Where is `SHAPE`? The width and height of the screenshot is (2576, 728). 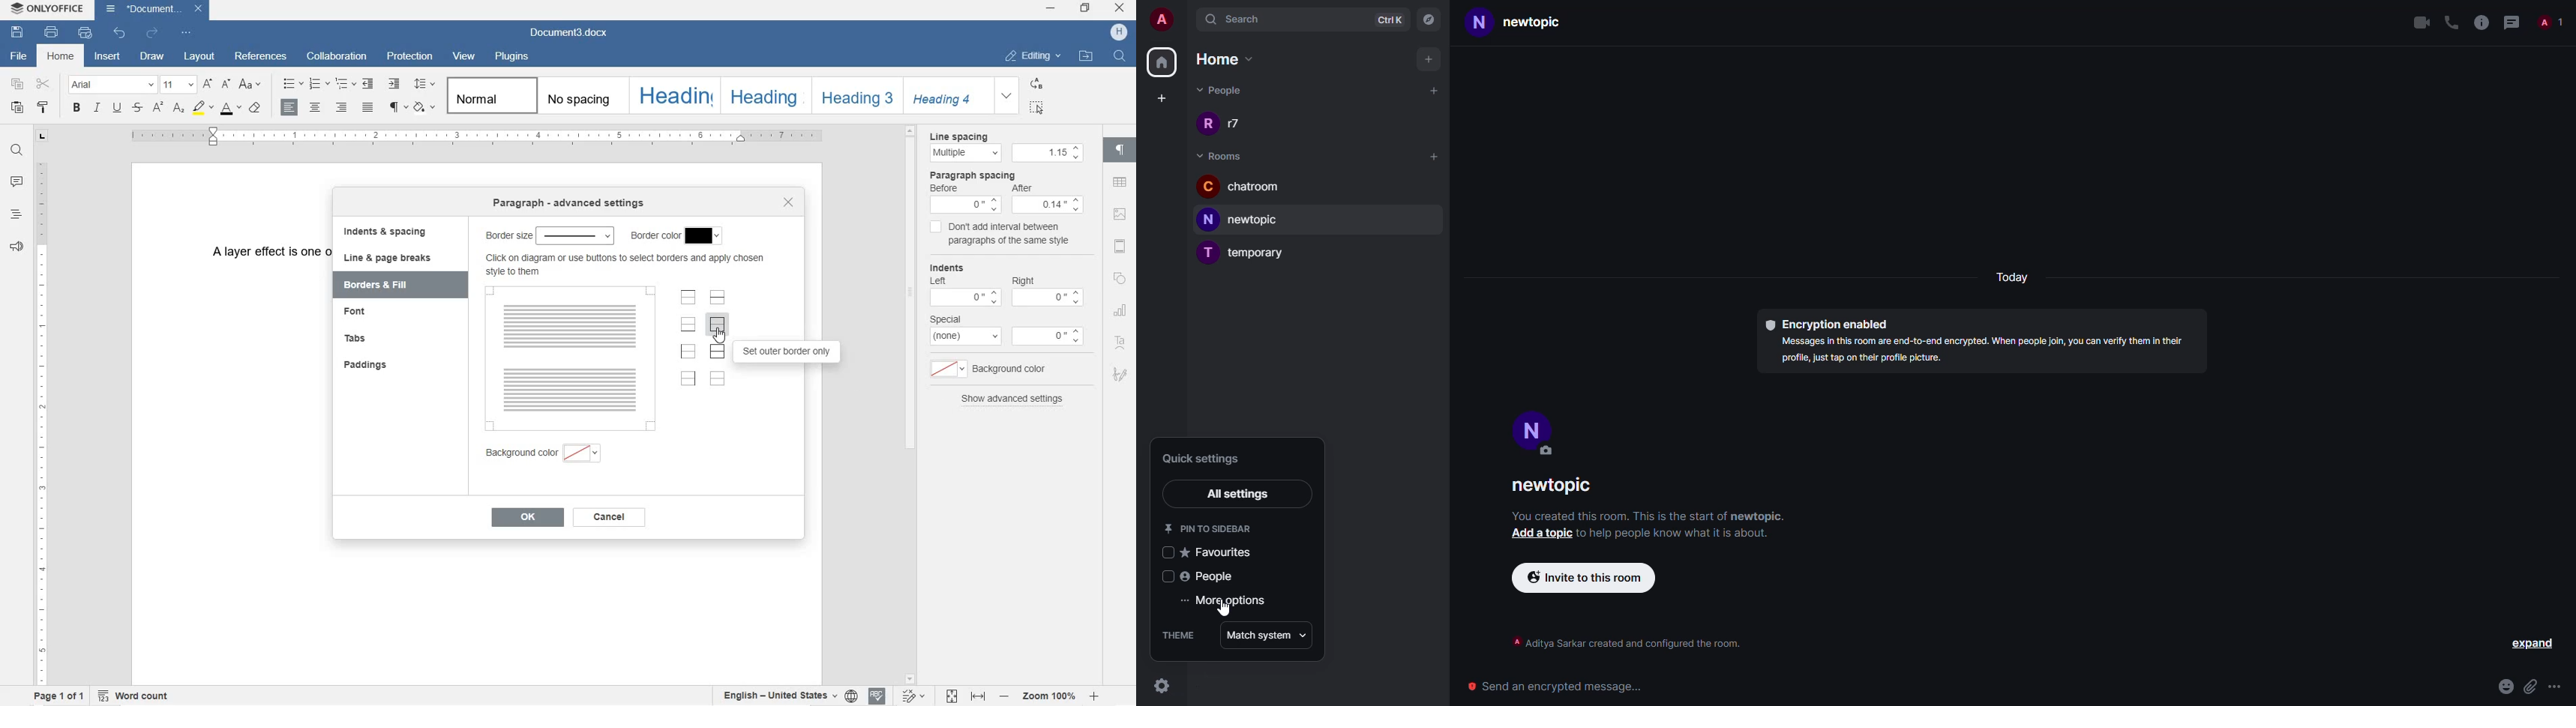 SHAPE is located at coordinates (1121, 277).